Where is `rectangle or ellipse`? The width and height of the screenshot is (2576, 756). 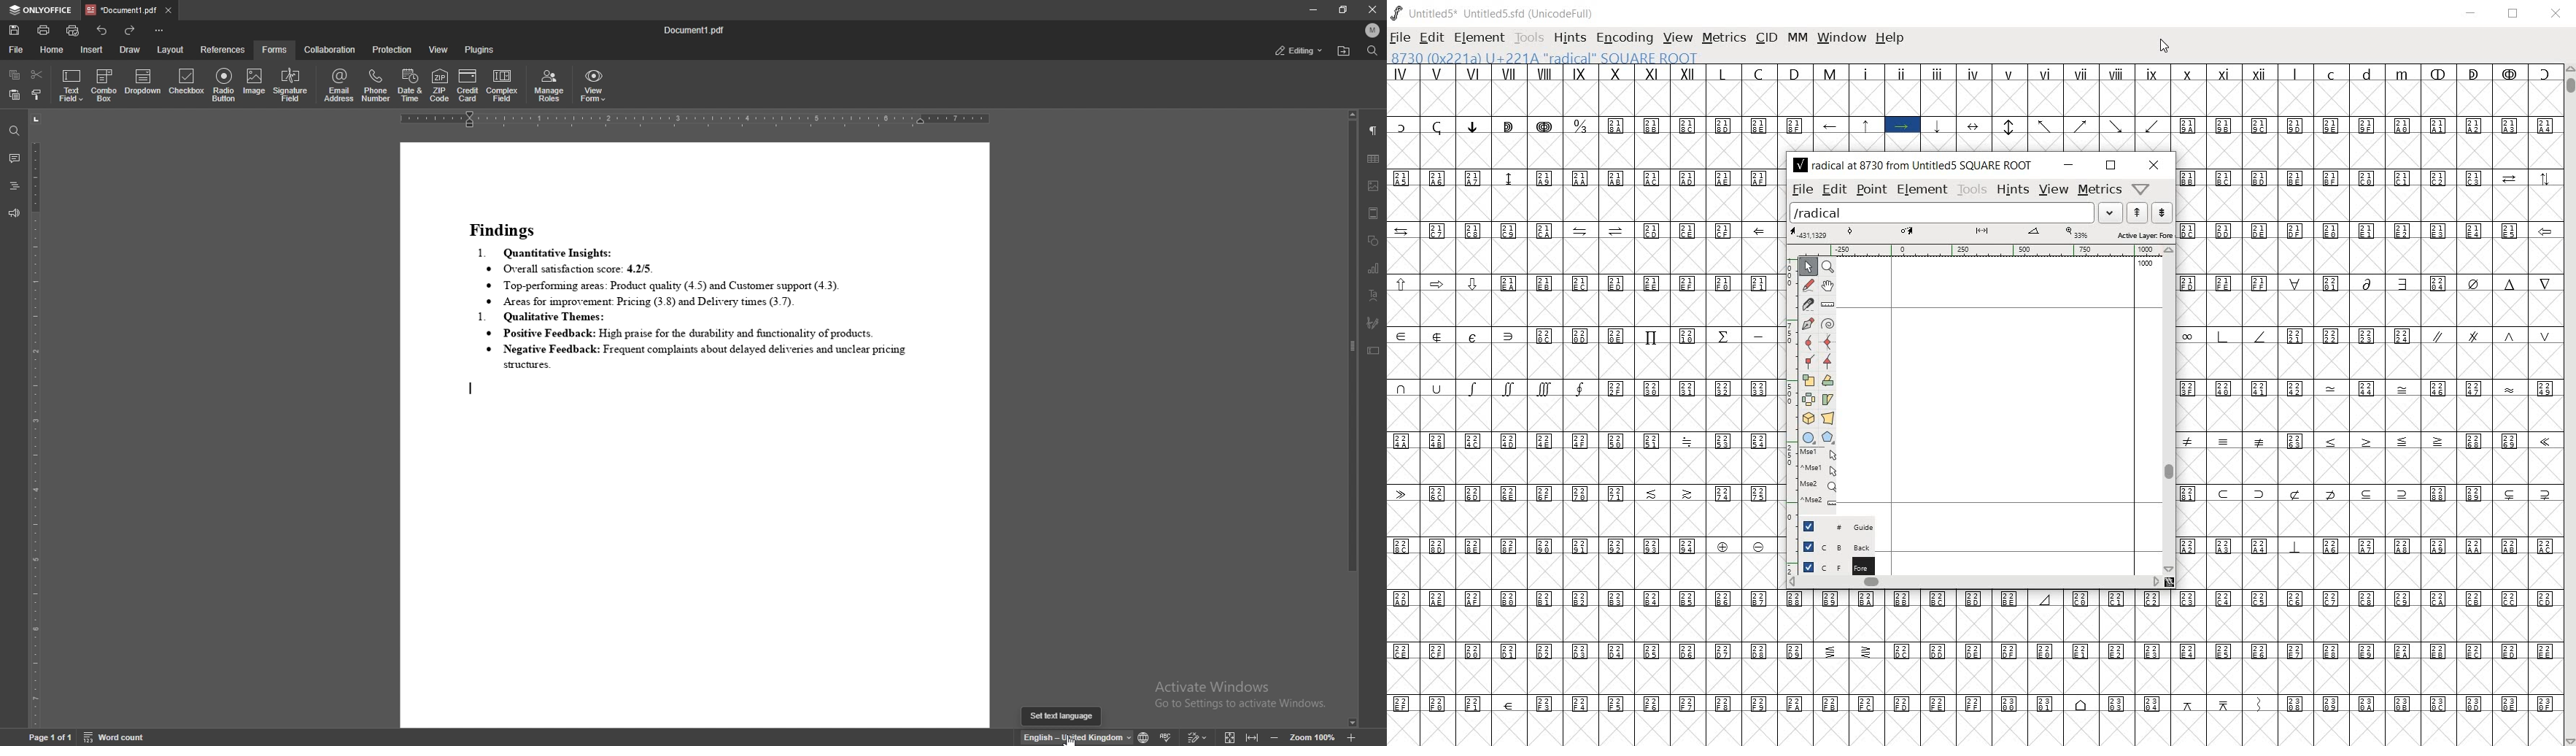
rectangle or ellipse is located at coordinates (1808, 437).